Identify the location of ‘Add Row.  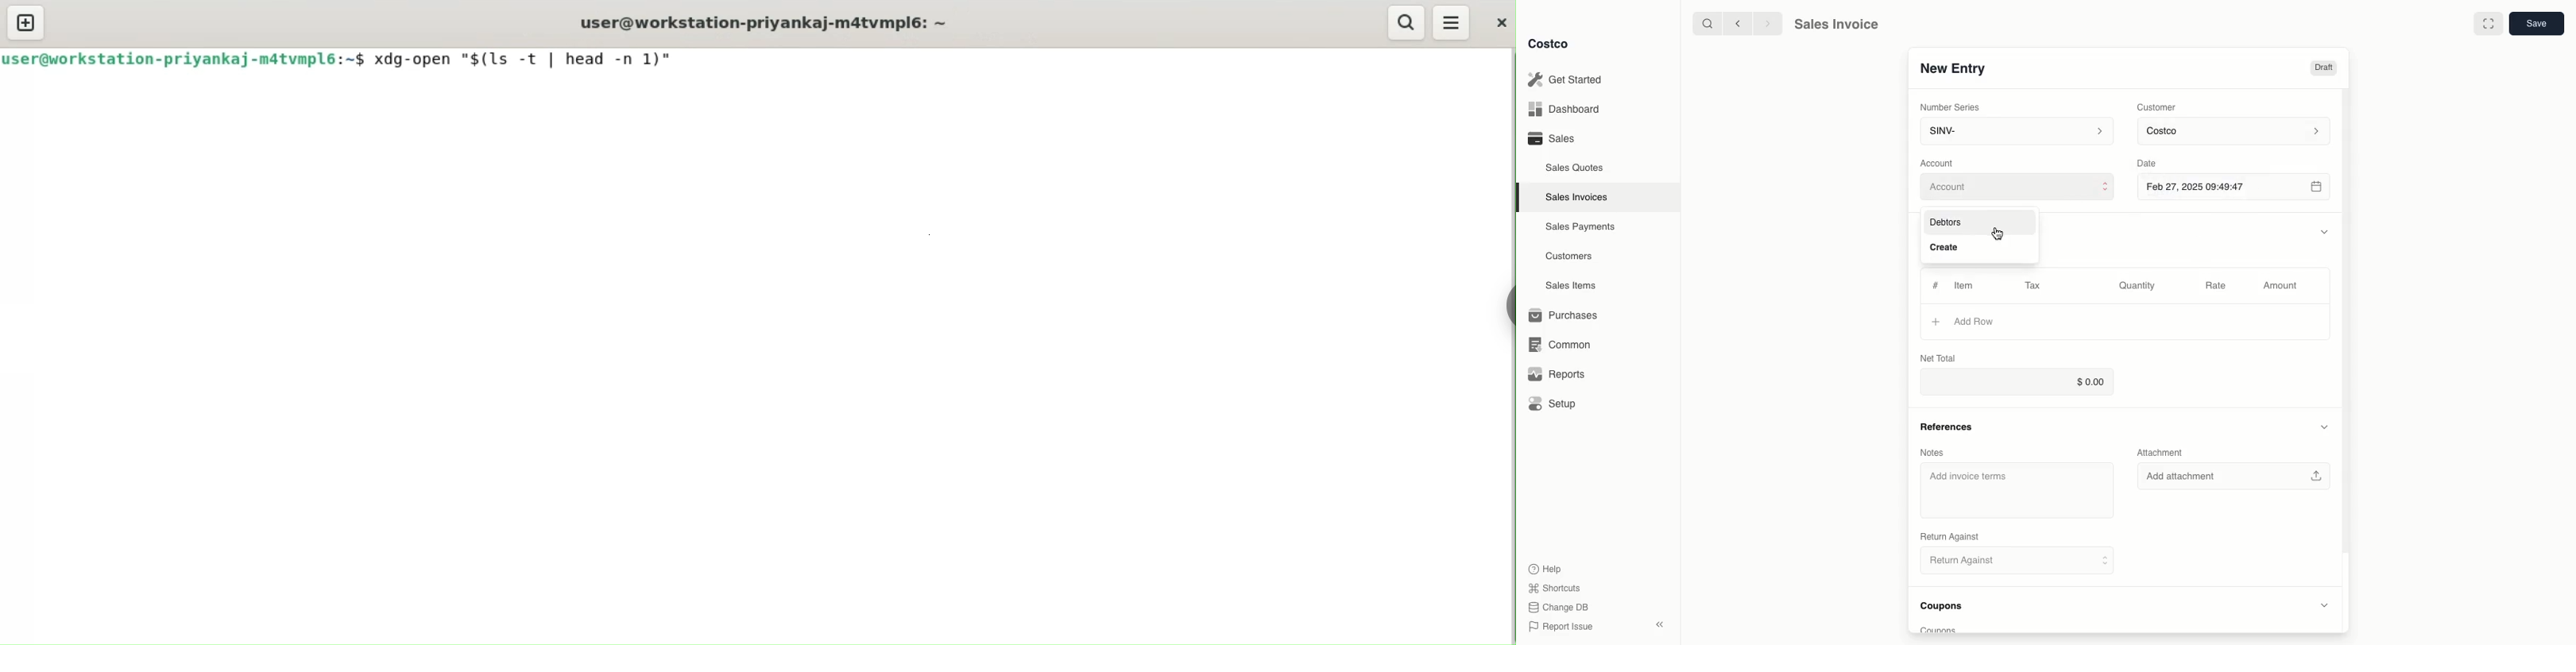
(1976, 321).